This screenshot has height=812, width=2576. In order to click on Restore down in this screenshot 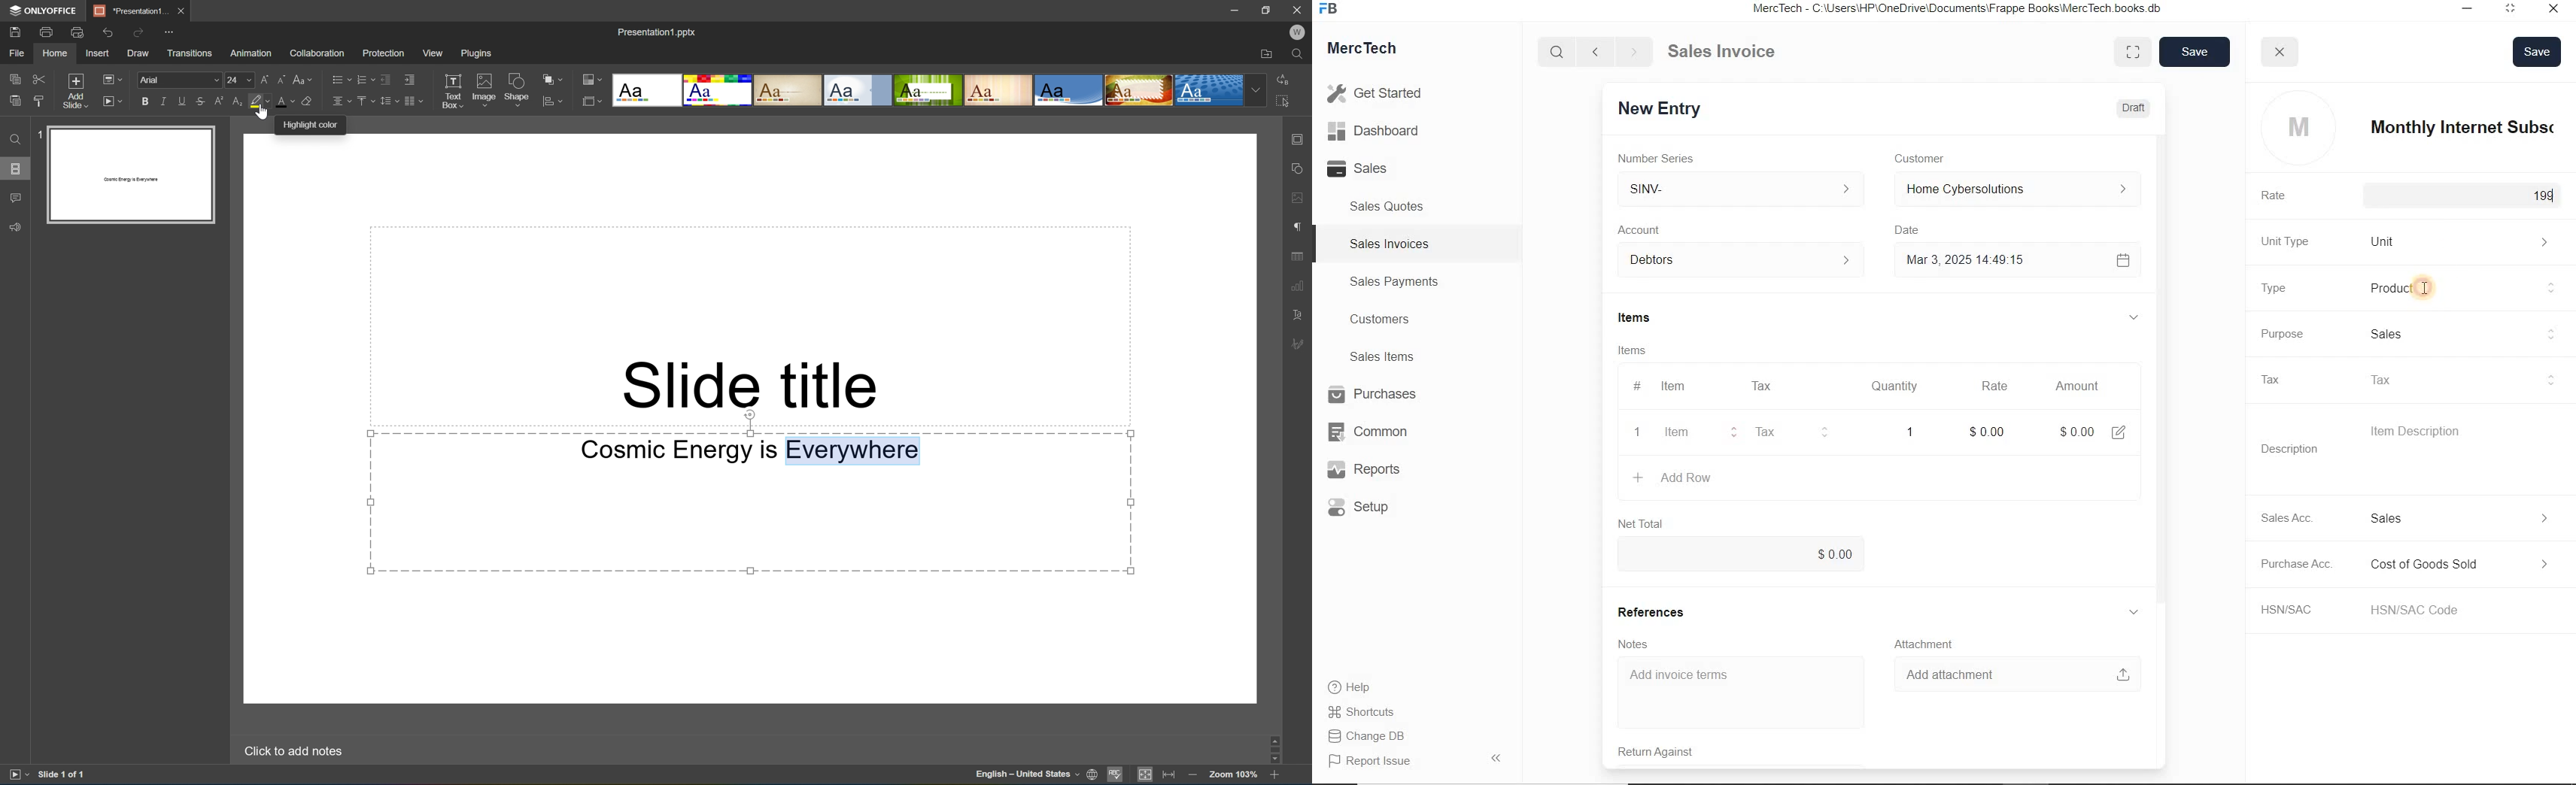, I will do `click(1267, 10)`.